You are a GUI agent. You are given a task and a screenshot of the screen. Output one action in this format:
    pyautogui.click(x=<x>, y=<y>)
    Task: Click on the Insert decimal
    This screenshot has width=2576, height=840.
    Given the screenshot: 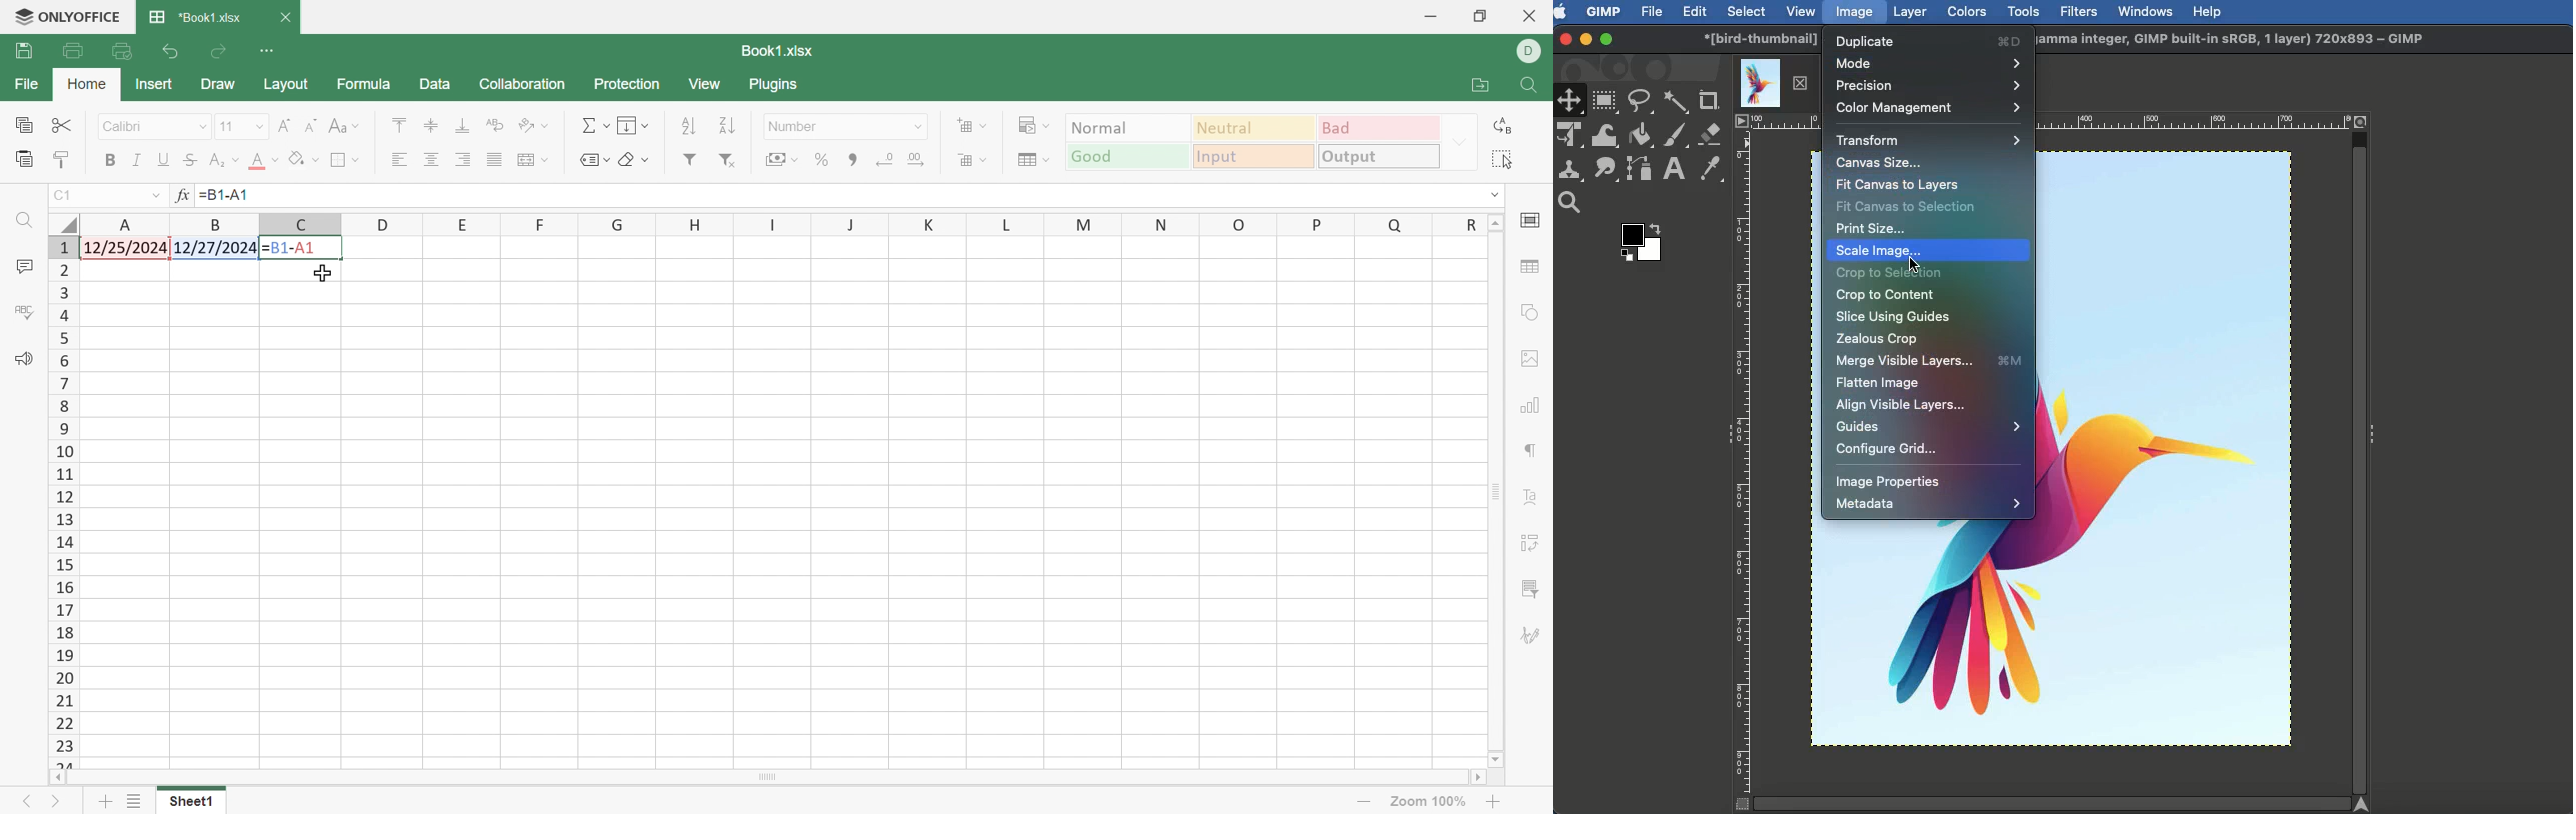 What is the action you would take?
    pyautogui.click(x=920, y=159)
    